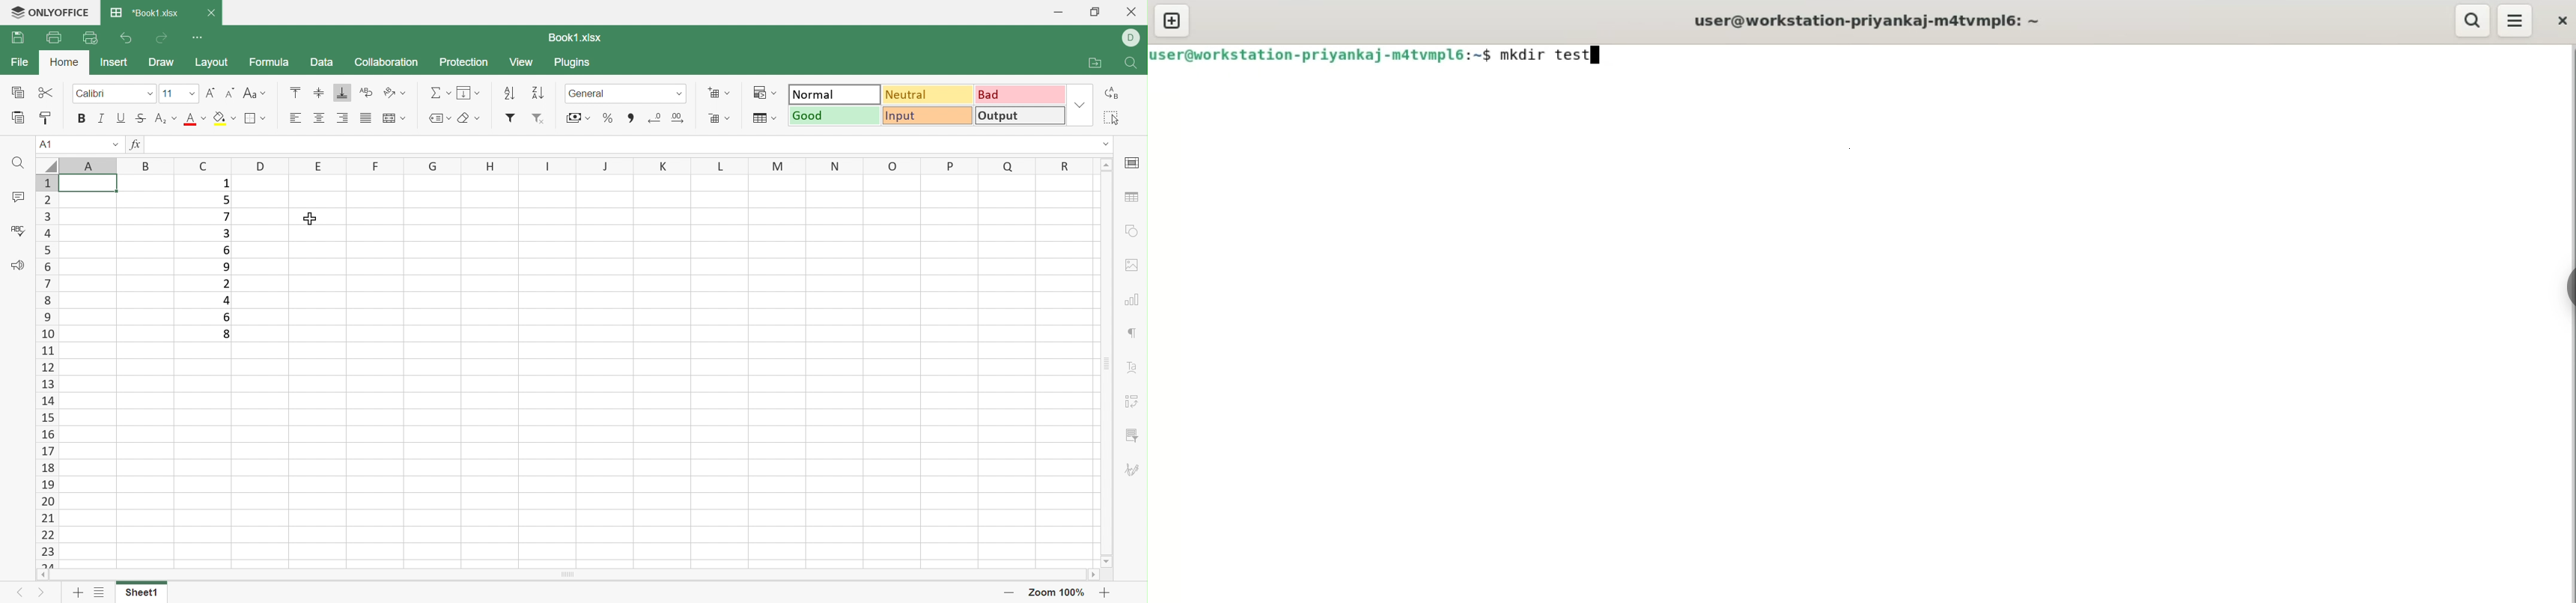  What do you see at coordinates (1098, 64) in the screenshot?
I see `Open file location` at bounding box center [1098, 64].